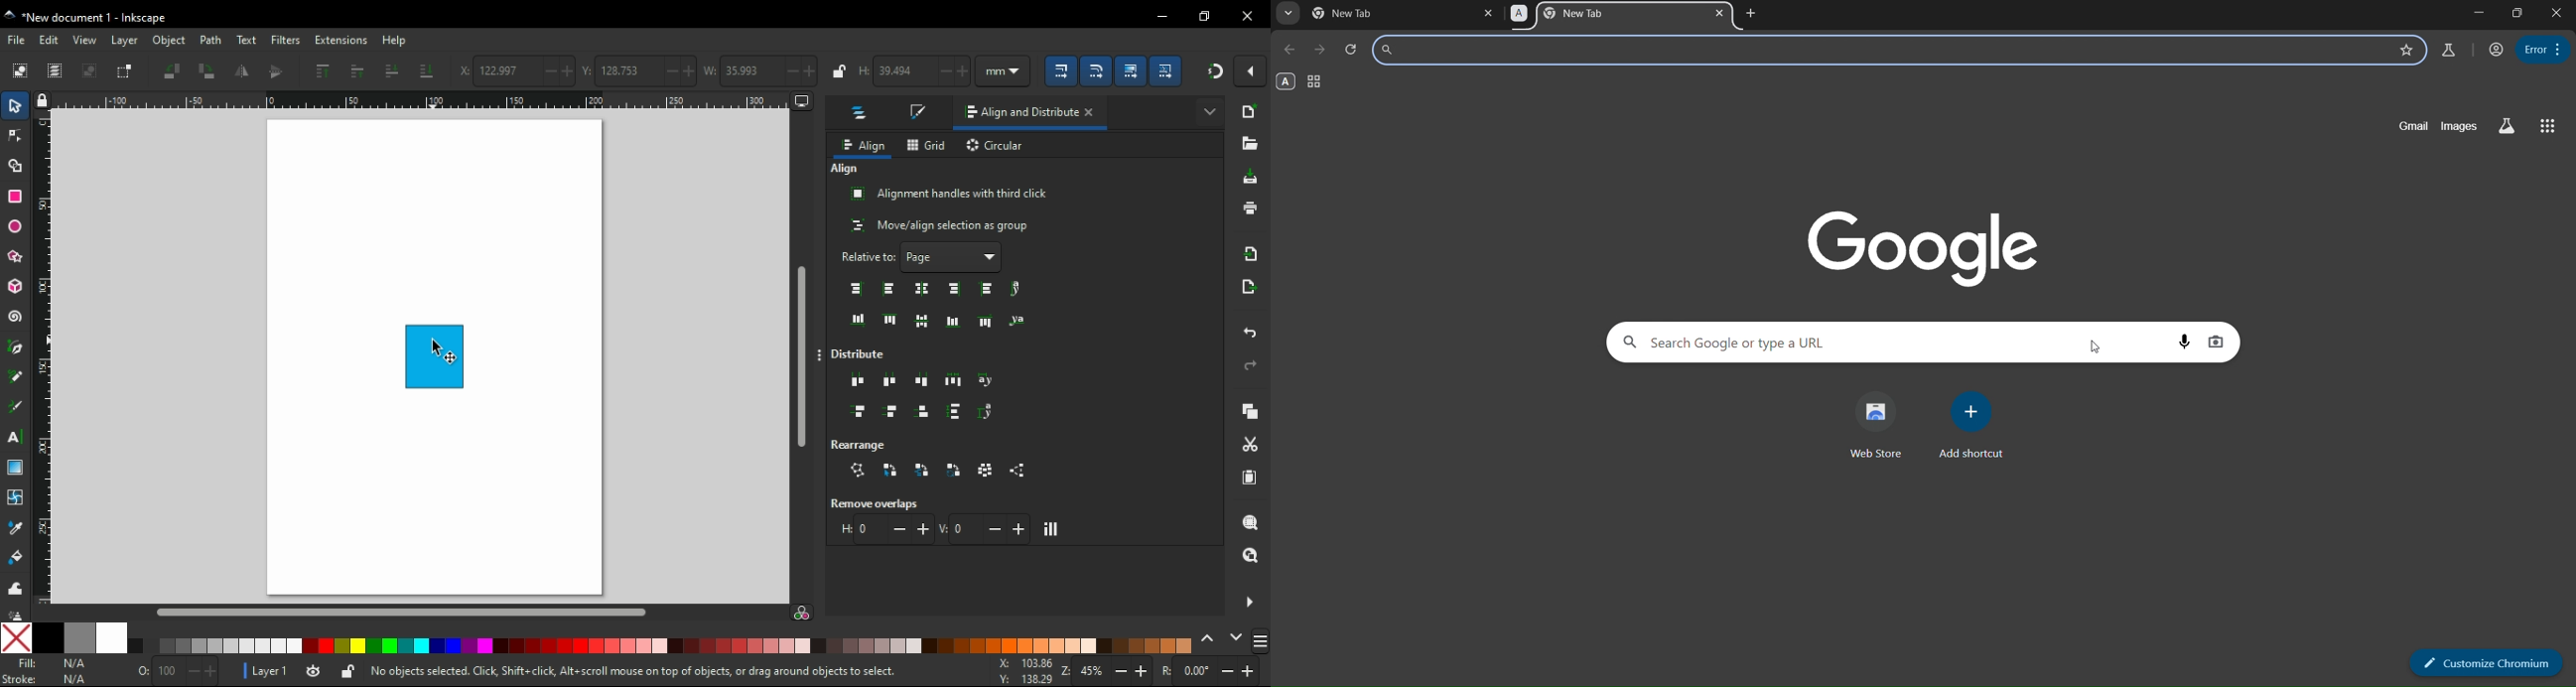 The height and width of the screenshot is (700, 2576). Describe the element at coordinates (427, 71) in the screenshot. I see `lower to bottom` at that location.